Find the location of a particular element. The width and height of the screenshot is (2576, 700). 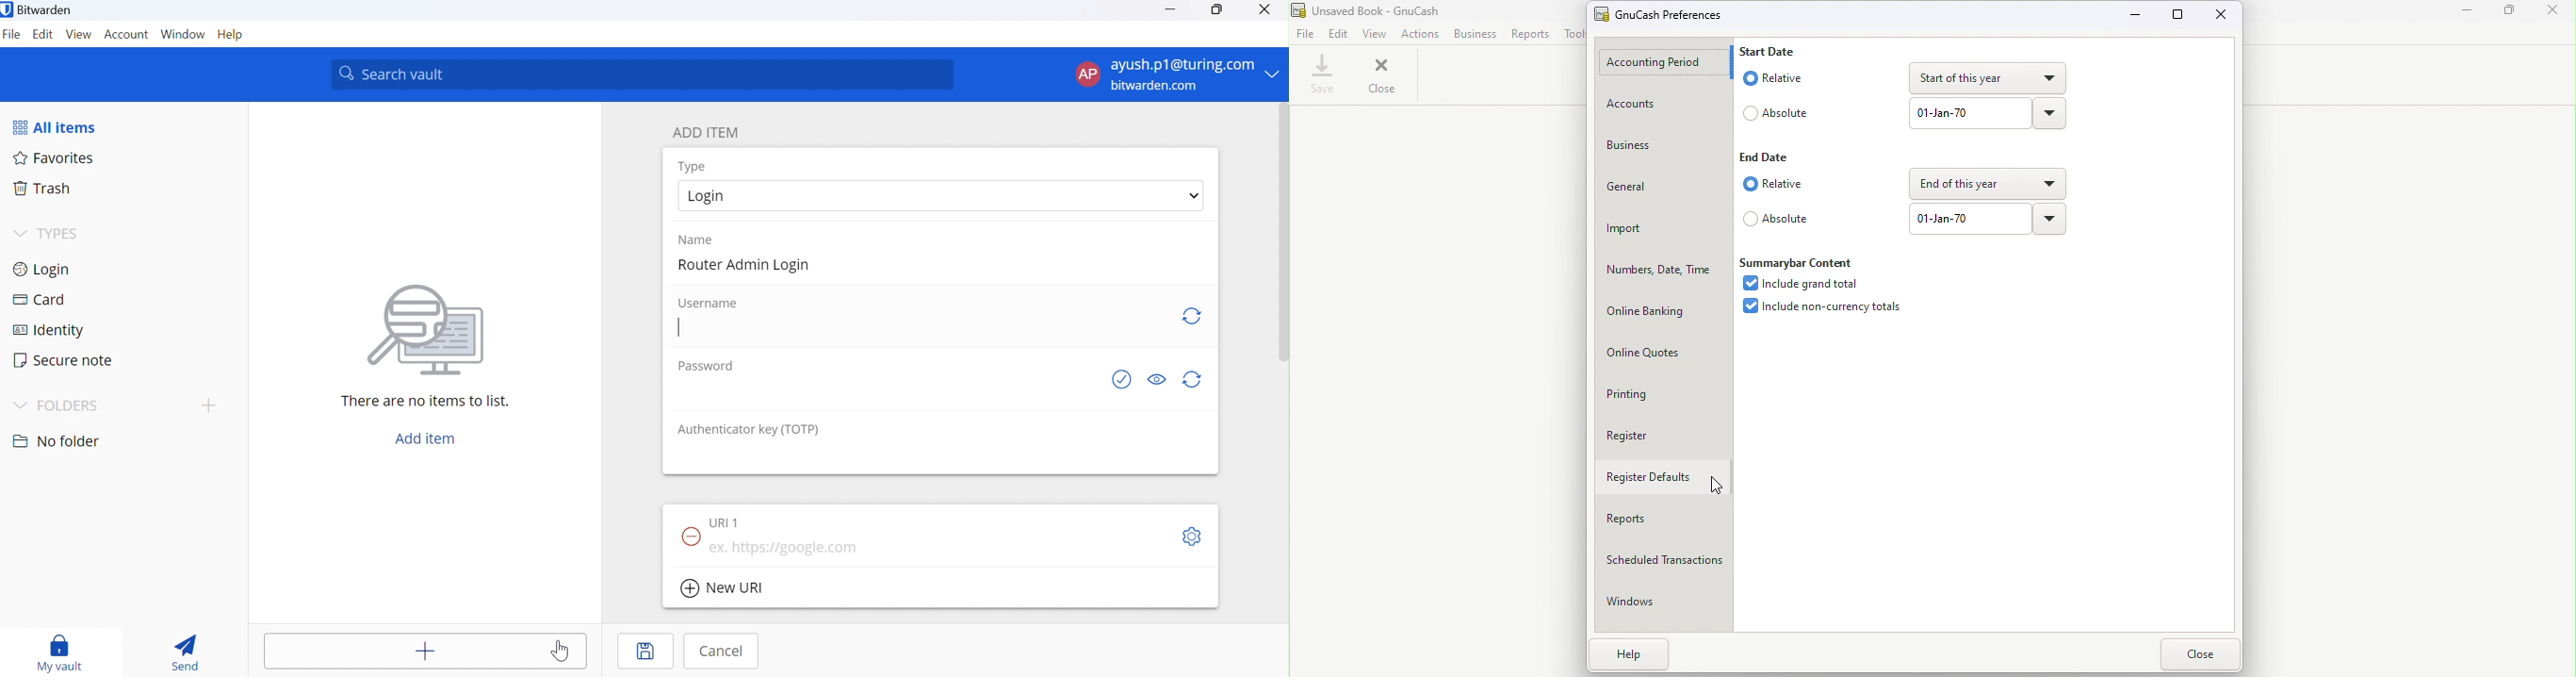

Type text is located at coordinates (1970, 219).